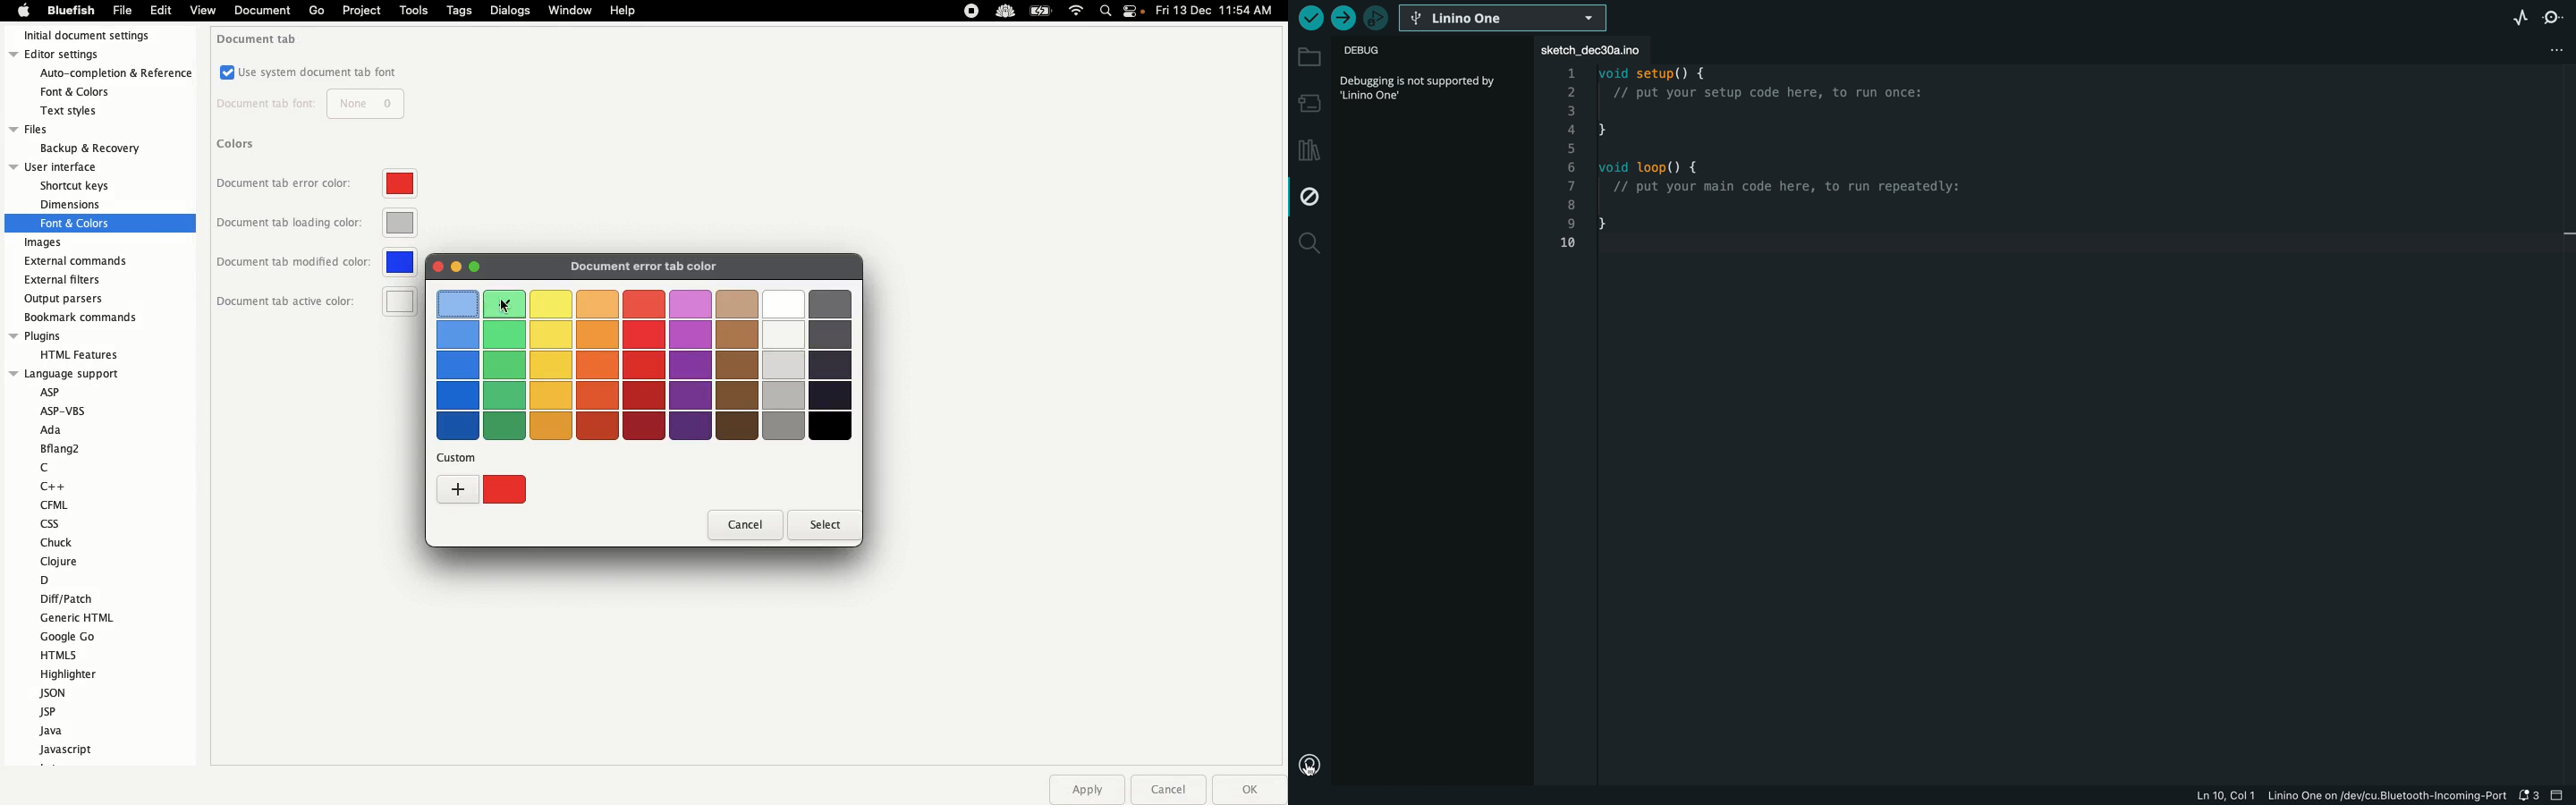  Describe the element at coordinates (1167, 789) in the screenshot. I see `Cancel` at that location.